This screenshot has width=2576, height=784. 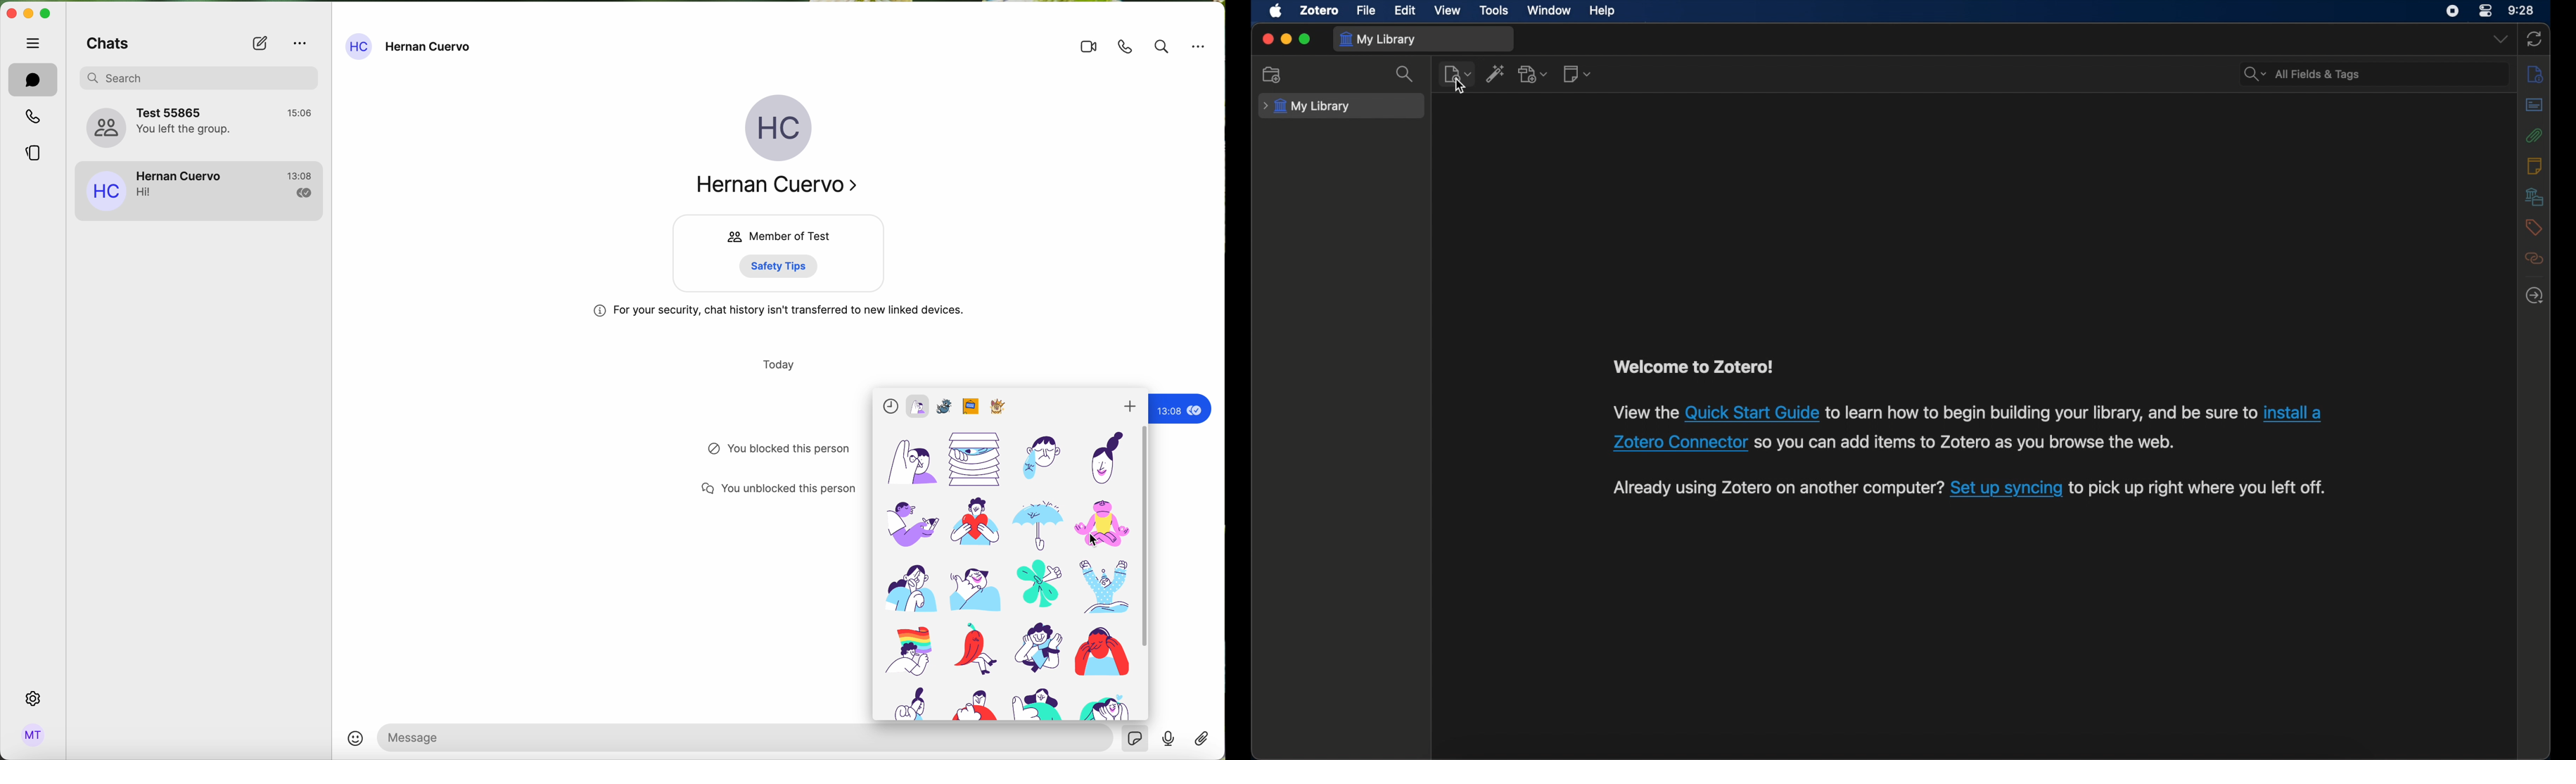 I want to click on new chat, so click(x=259, y=44).